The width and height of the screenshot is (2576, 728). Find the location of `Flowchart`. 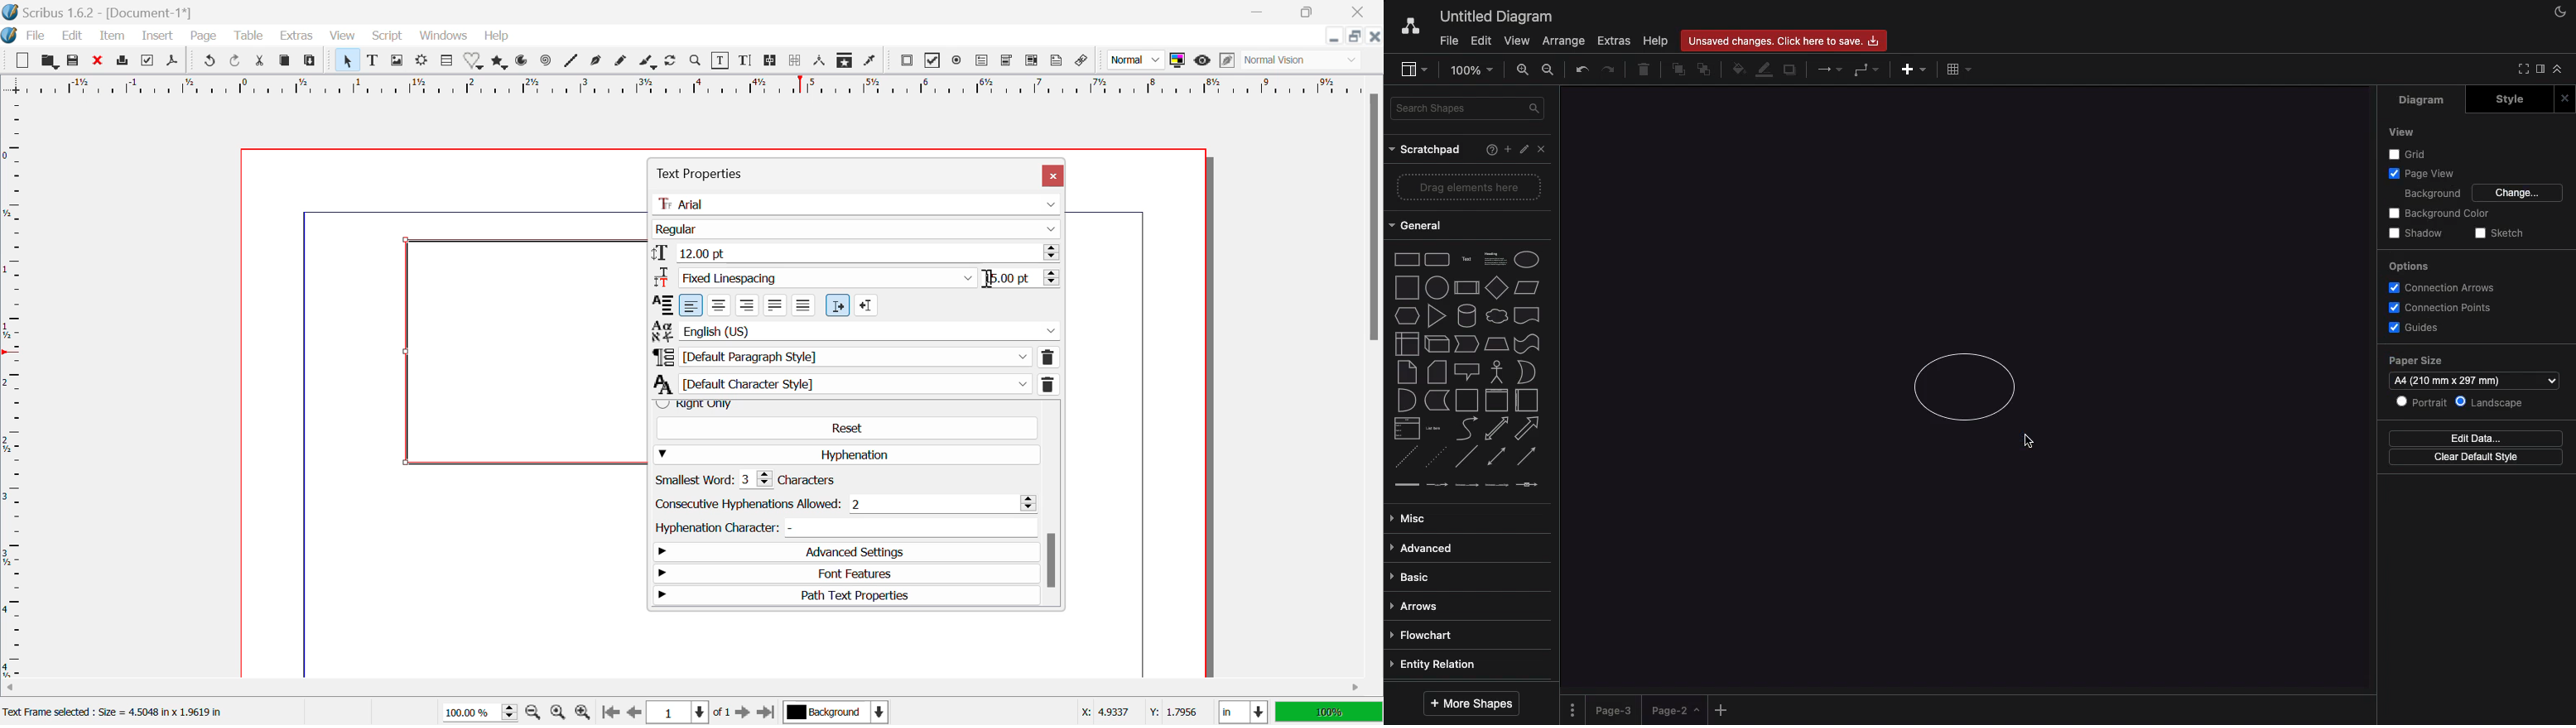

Flowchart is located at coordinates (1429, 636).